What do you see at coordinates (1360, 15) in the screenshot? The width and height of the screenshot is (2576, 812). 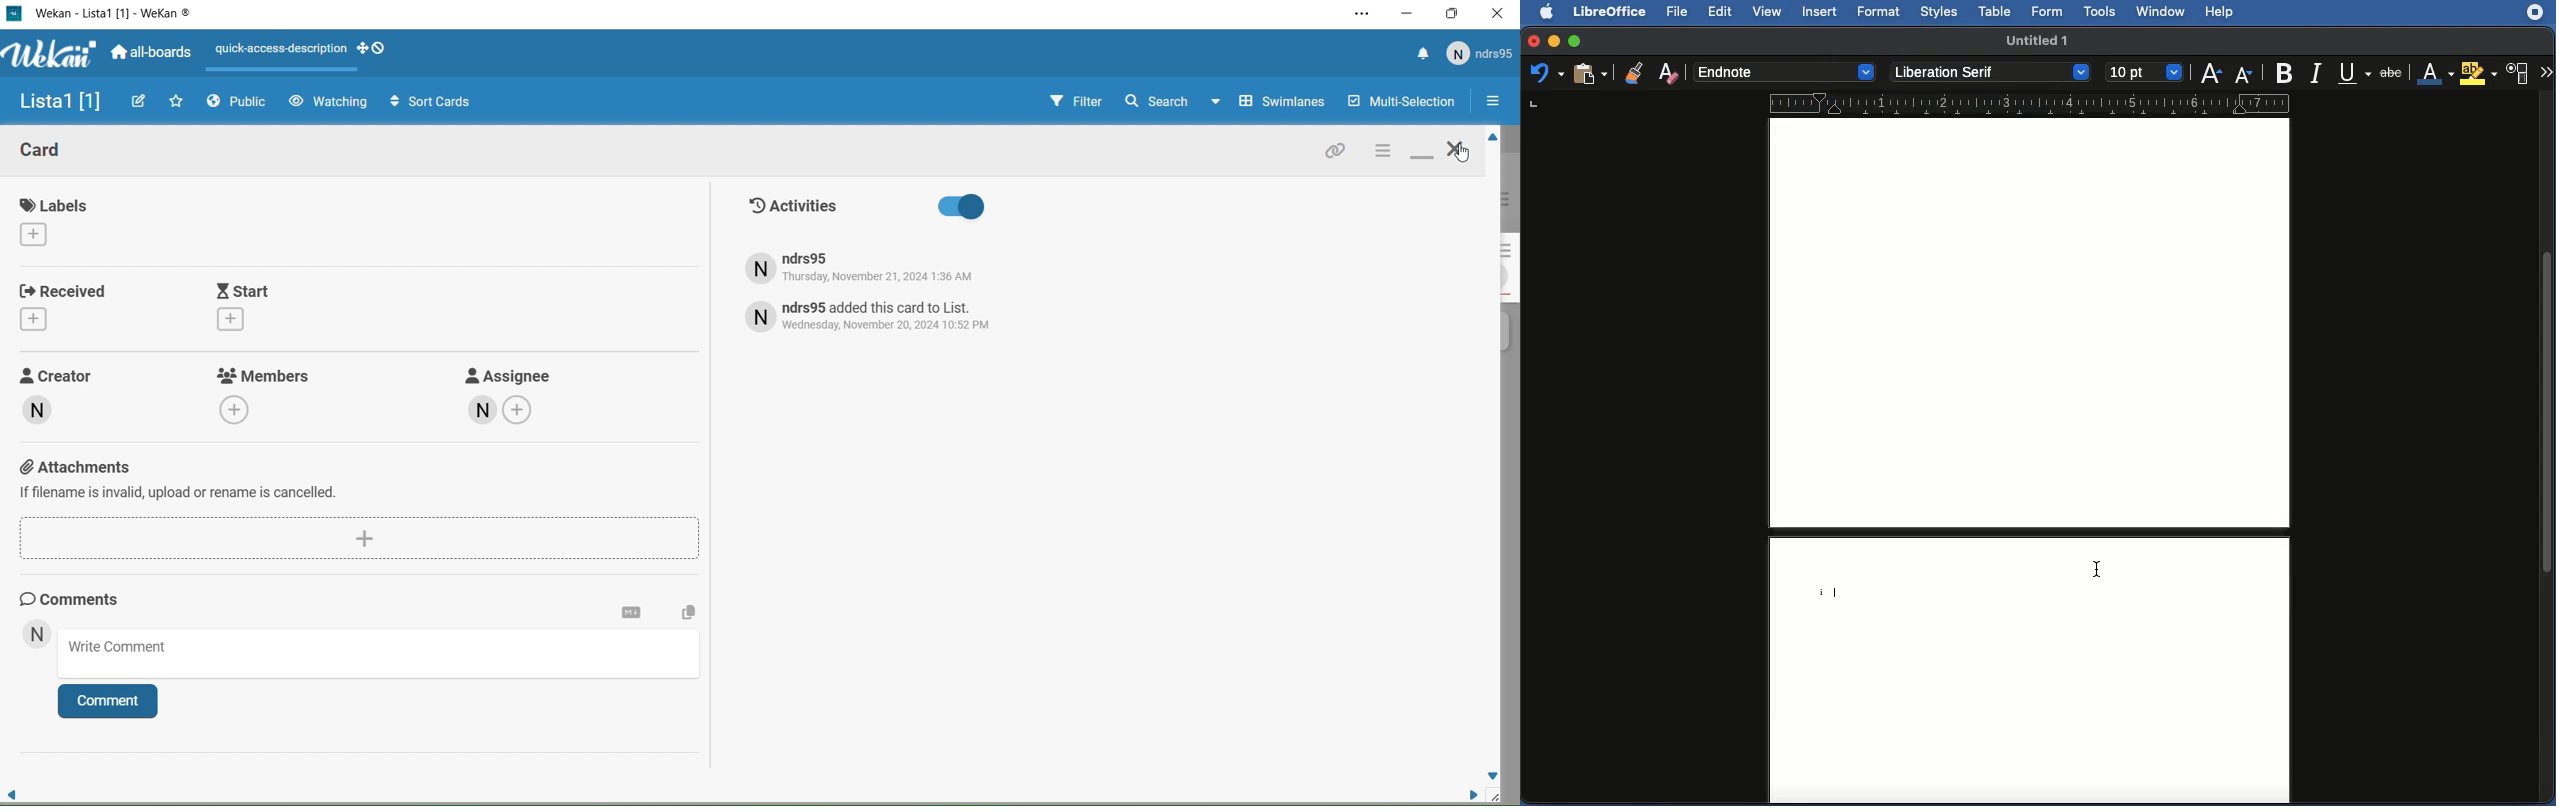 I see `Settings and more` at bounding box center [1360, 15].